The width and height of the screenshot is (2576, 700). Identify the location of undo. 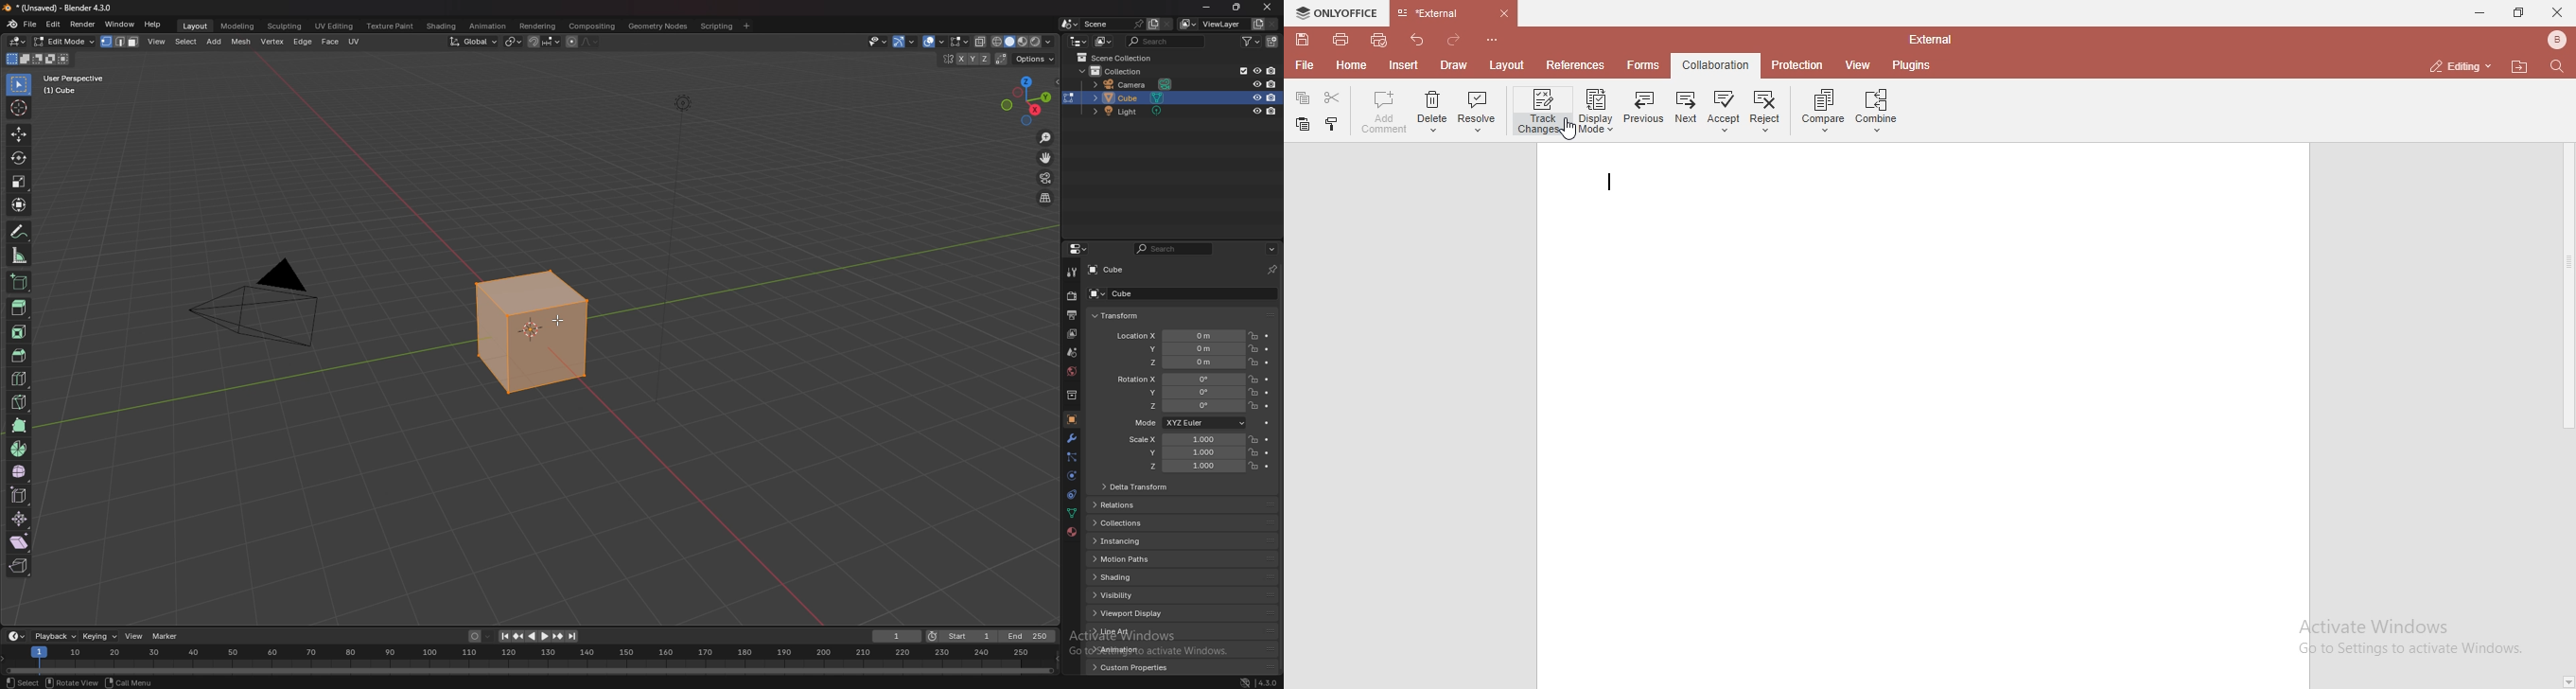
(1417, 40).